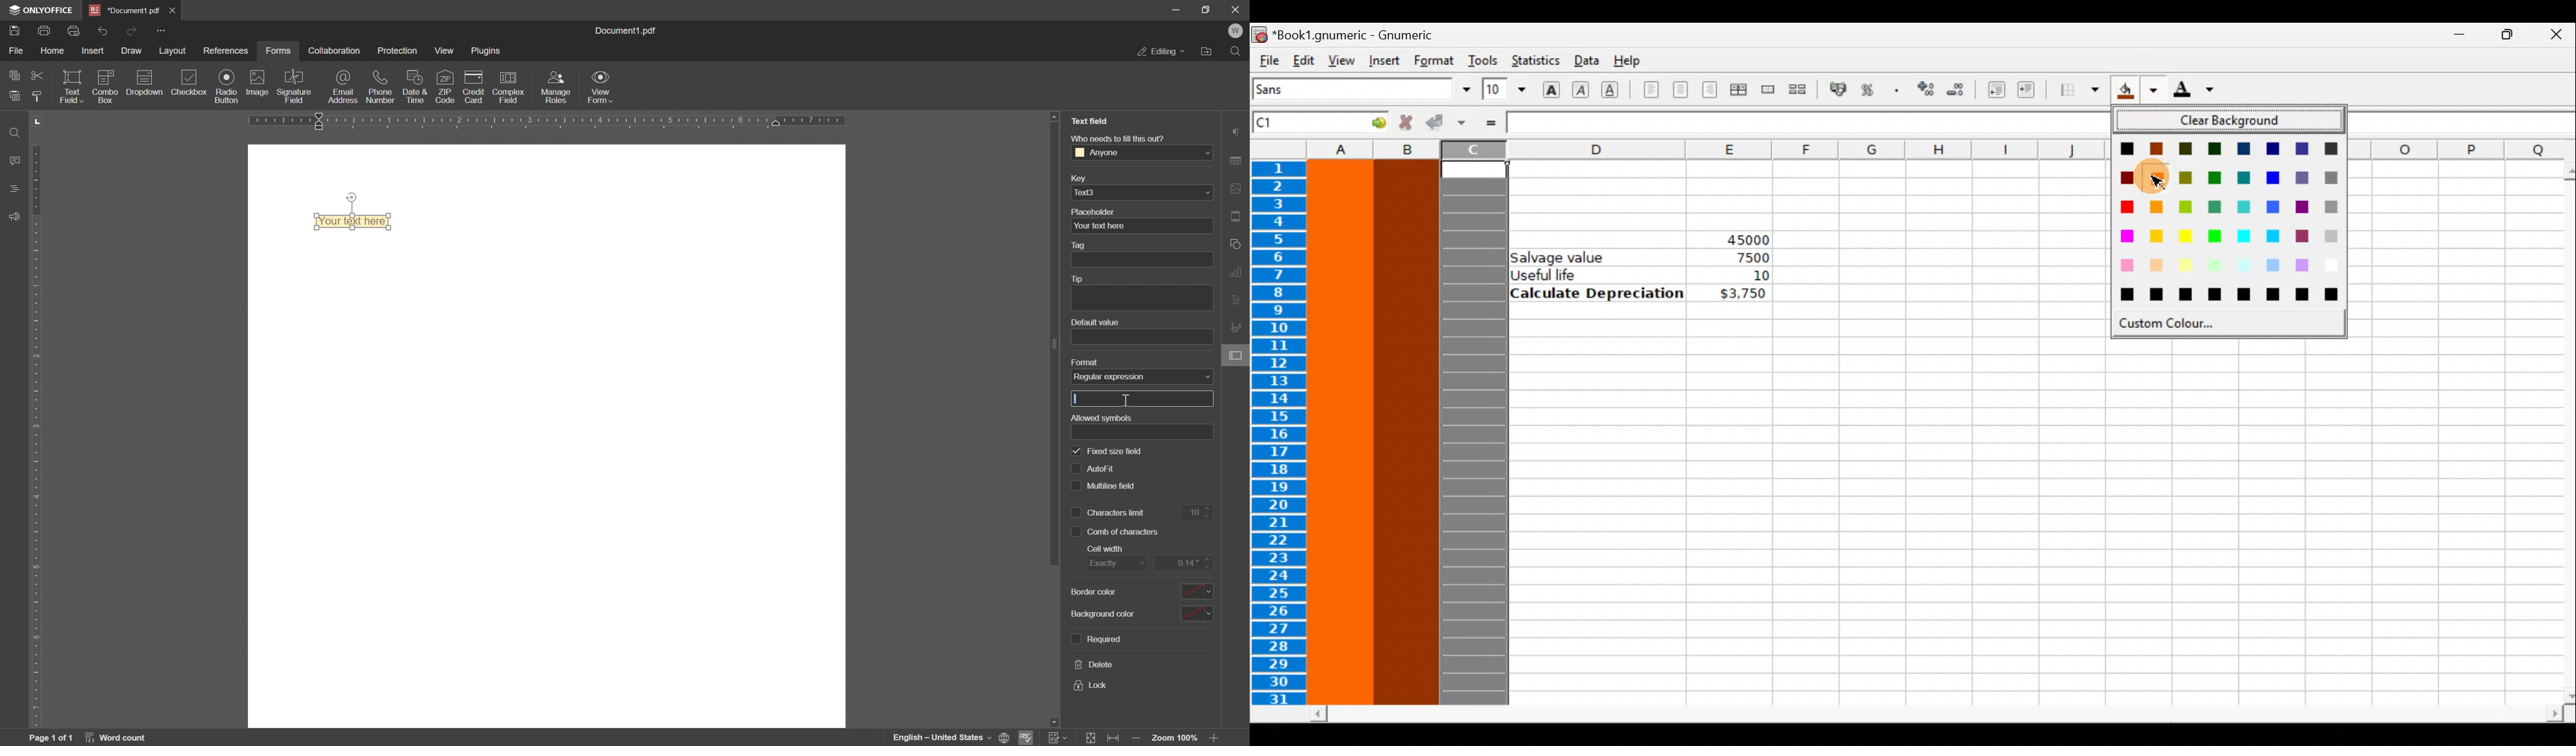 This screenshot has height=756, width=2576. I want to click on Scroll bar, so click(1938, 714).